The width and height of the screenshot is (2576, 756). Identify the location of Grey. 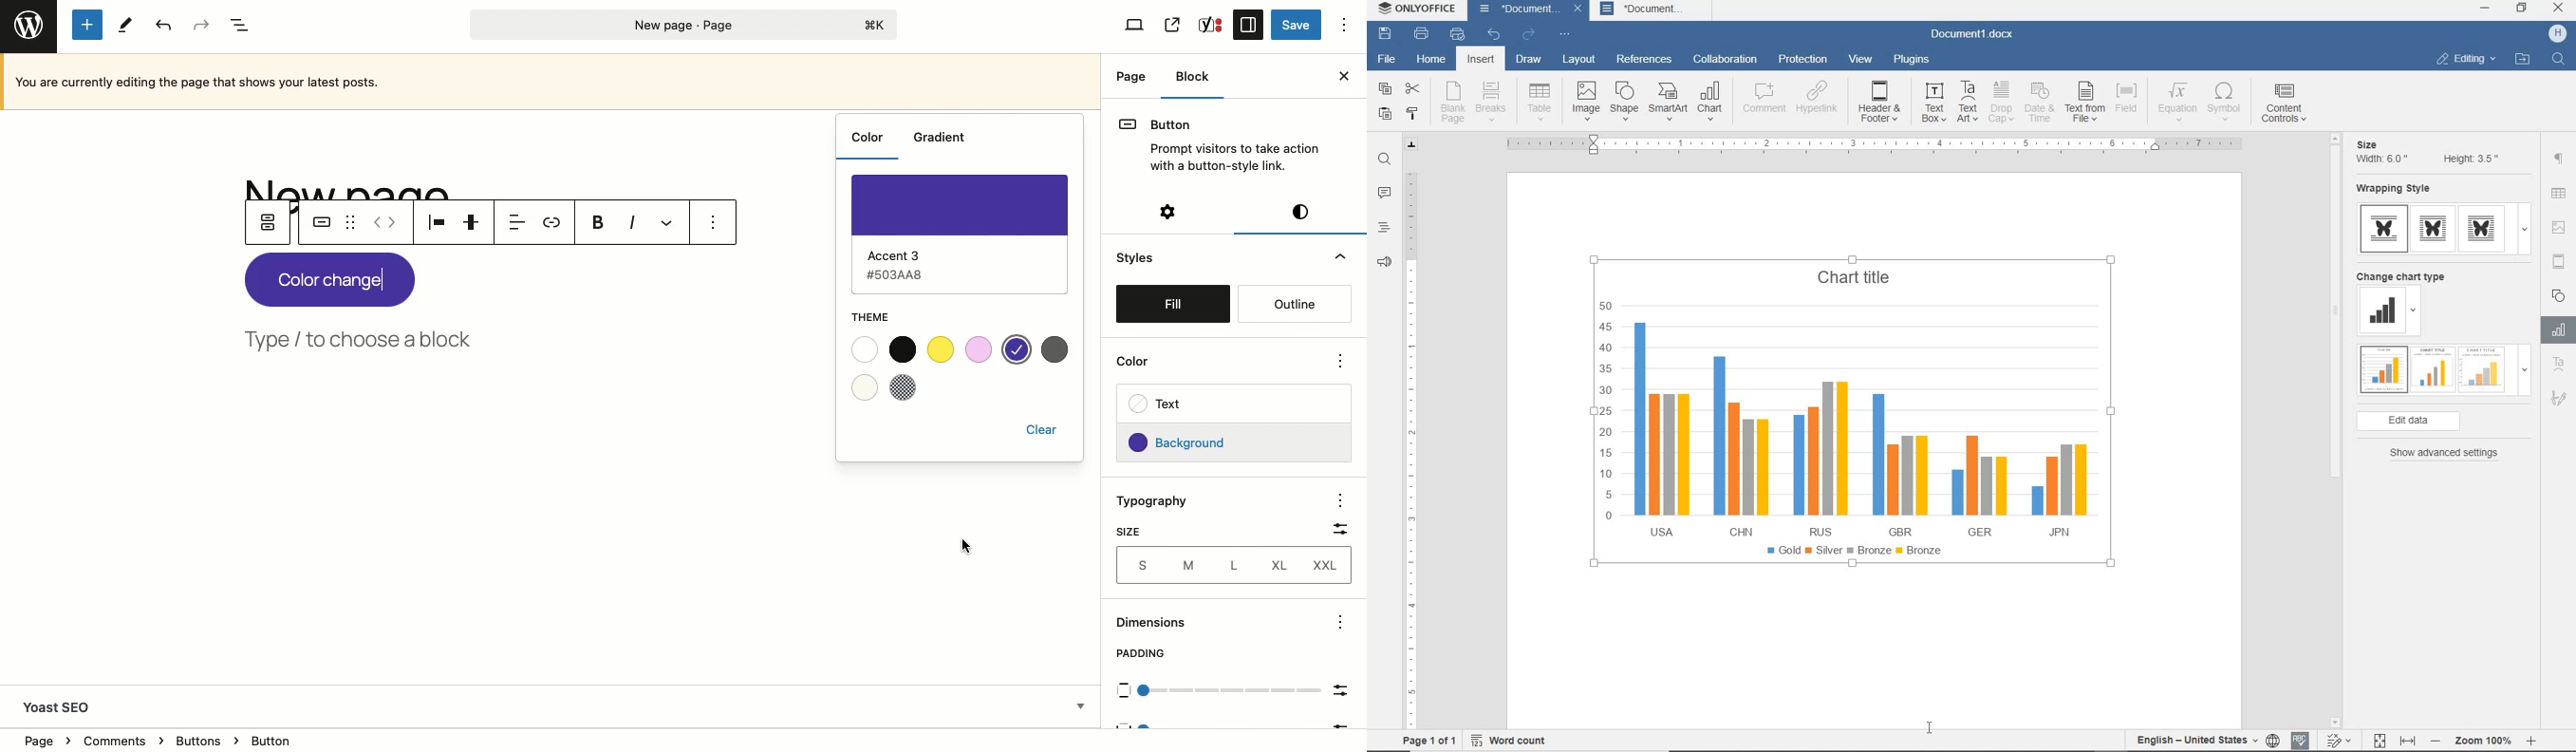
(1056, 350).